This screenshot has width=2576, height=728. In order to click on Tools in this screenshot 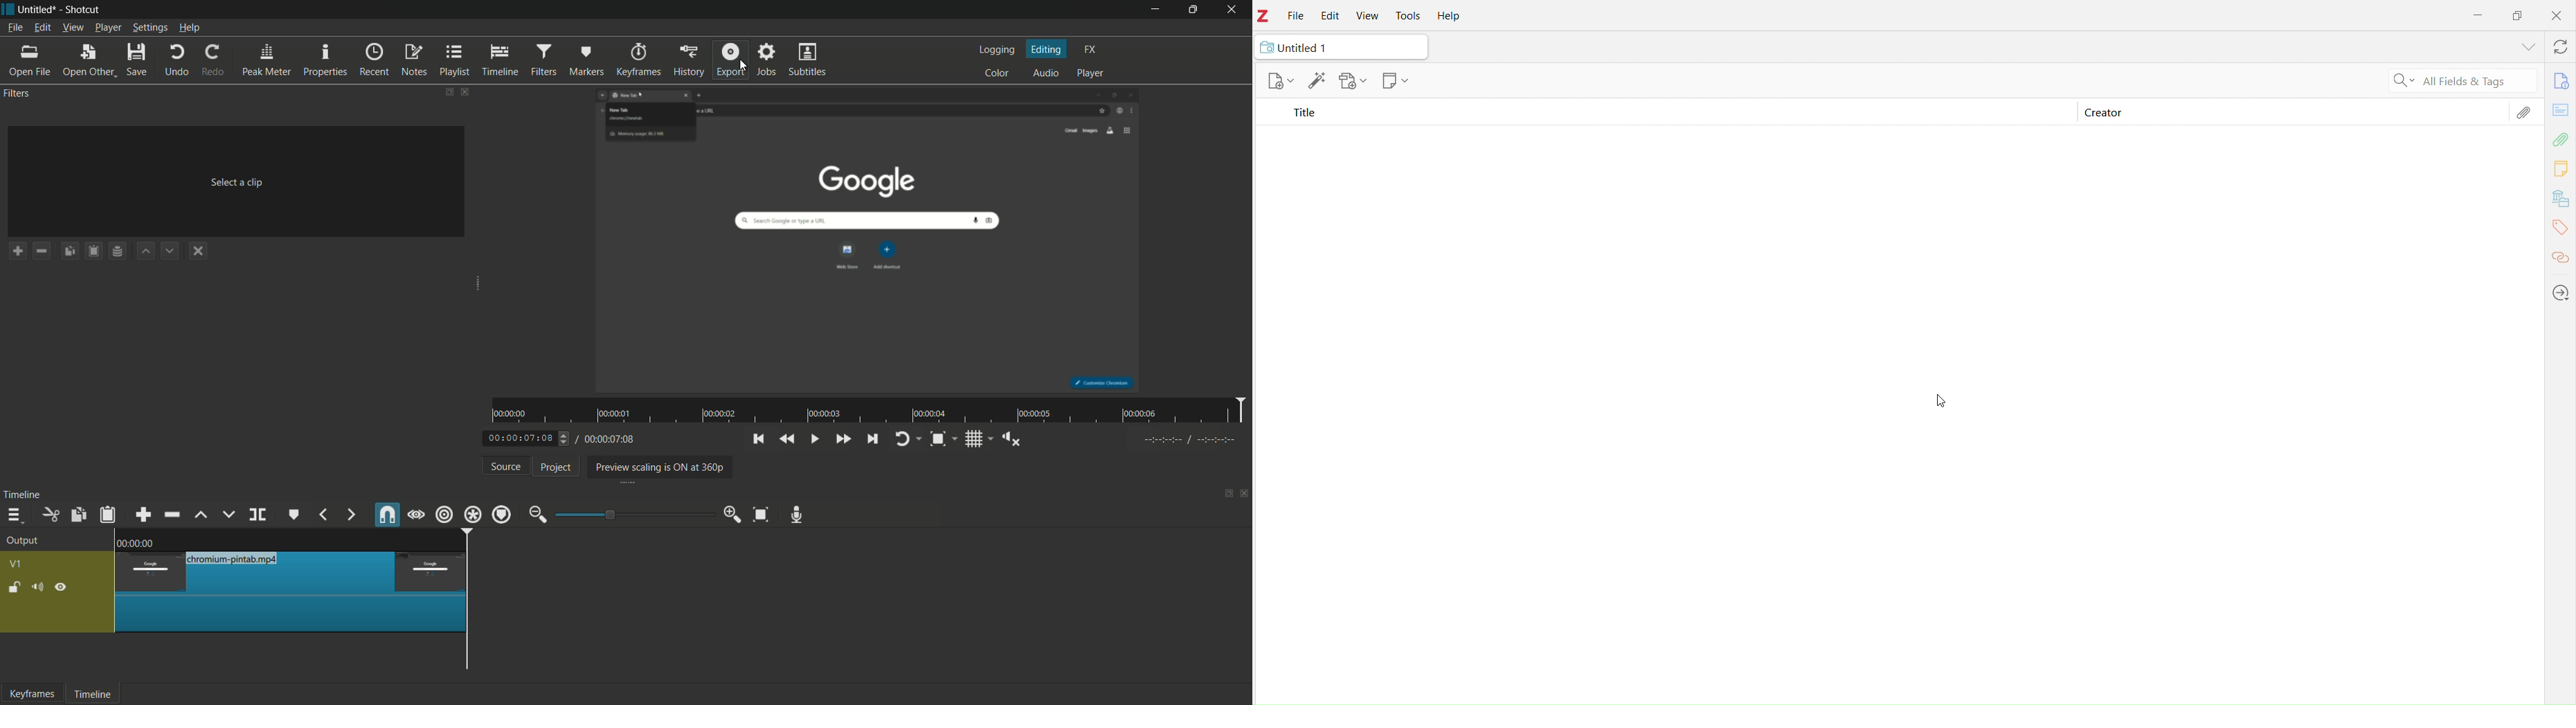, I will do `click(1412, 16)`.